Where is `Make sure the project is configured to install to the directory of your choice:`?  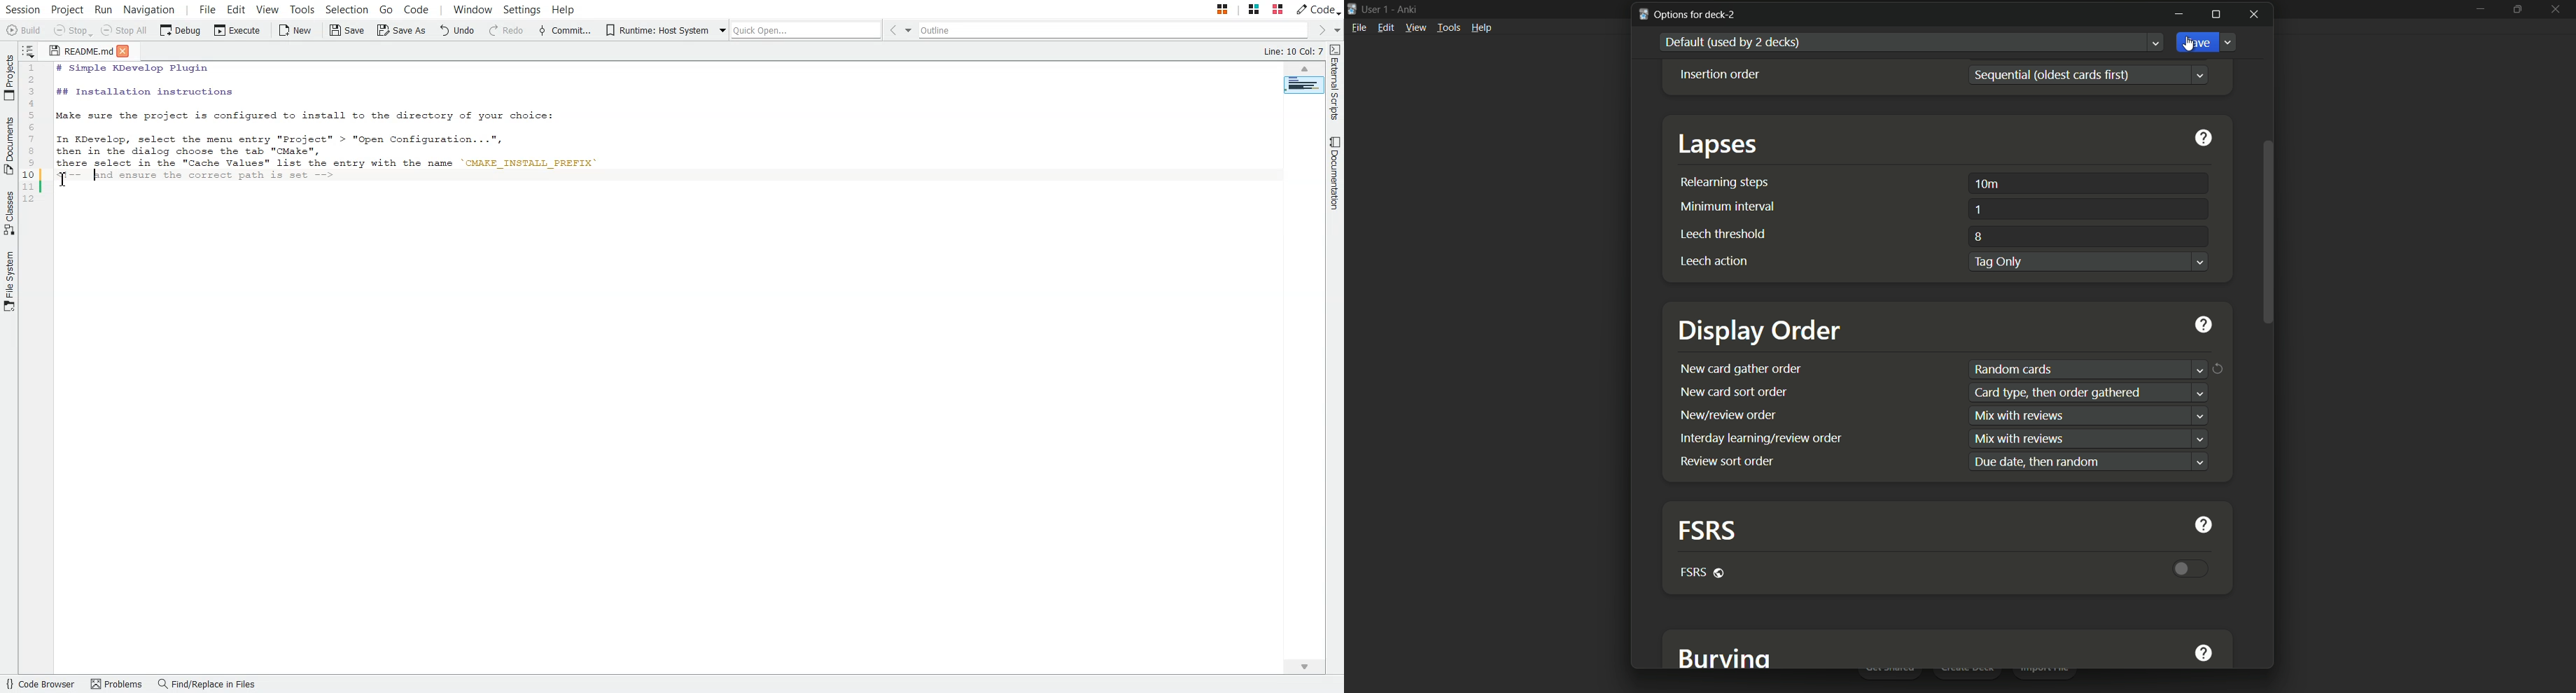
Make sure the project is configured to install to the directory of your choice: is located at coordinates (321, 117).